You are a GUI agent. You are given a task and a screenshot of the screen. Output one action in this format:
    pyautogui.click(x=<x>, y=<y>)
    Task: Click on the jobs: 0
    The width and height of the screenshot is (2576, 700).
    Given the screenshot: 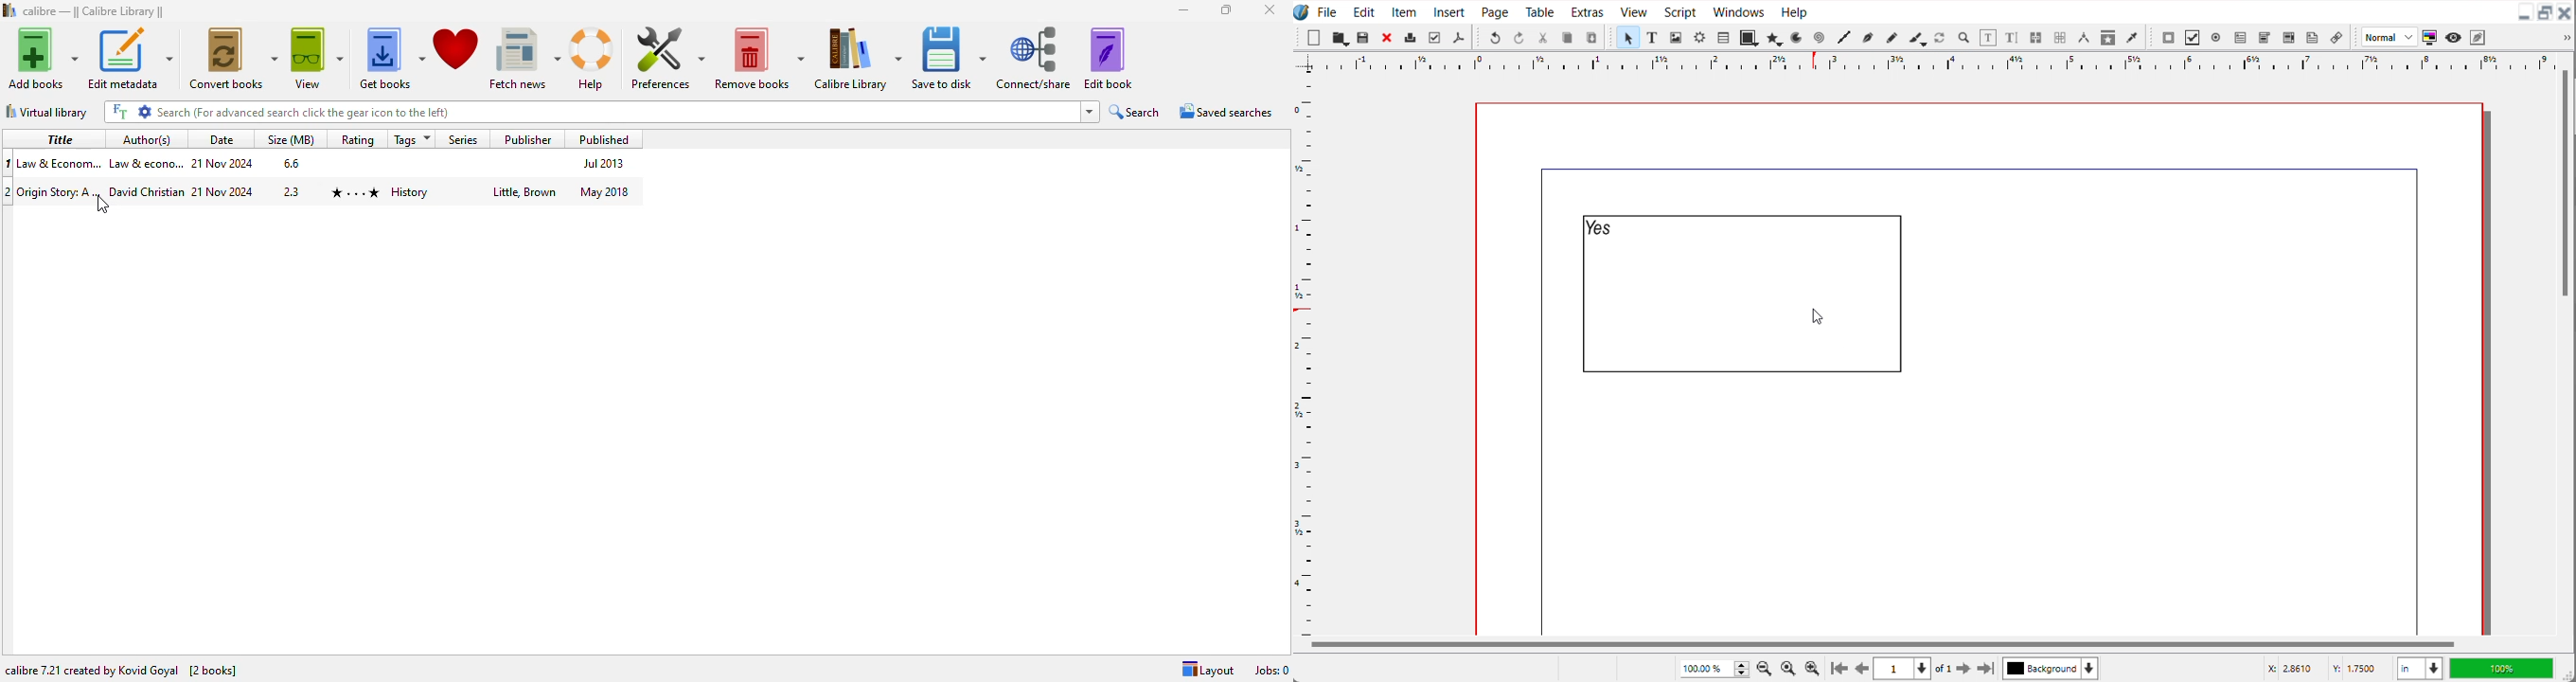 What is the action you would take?
    pyautogui.click(x=1272, y=670)
    